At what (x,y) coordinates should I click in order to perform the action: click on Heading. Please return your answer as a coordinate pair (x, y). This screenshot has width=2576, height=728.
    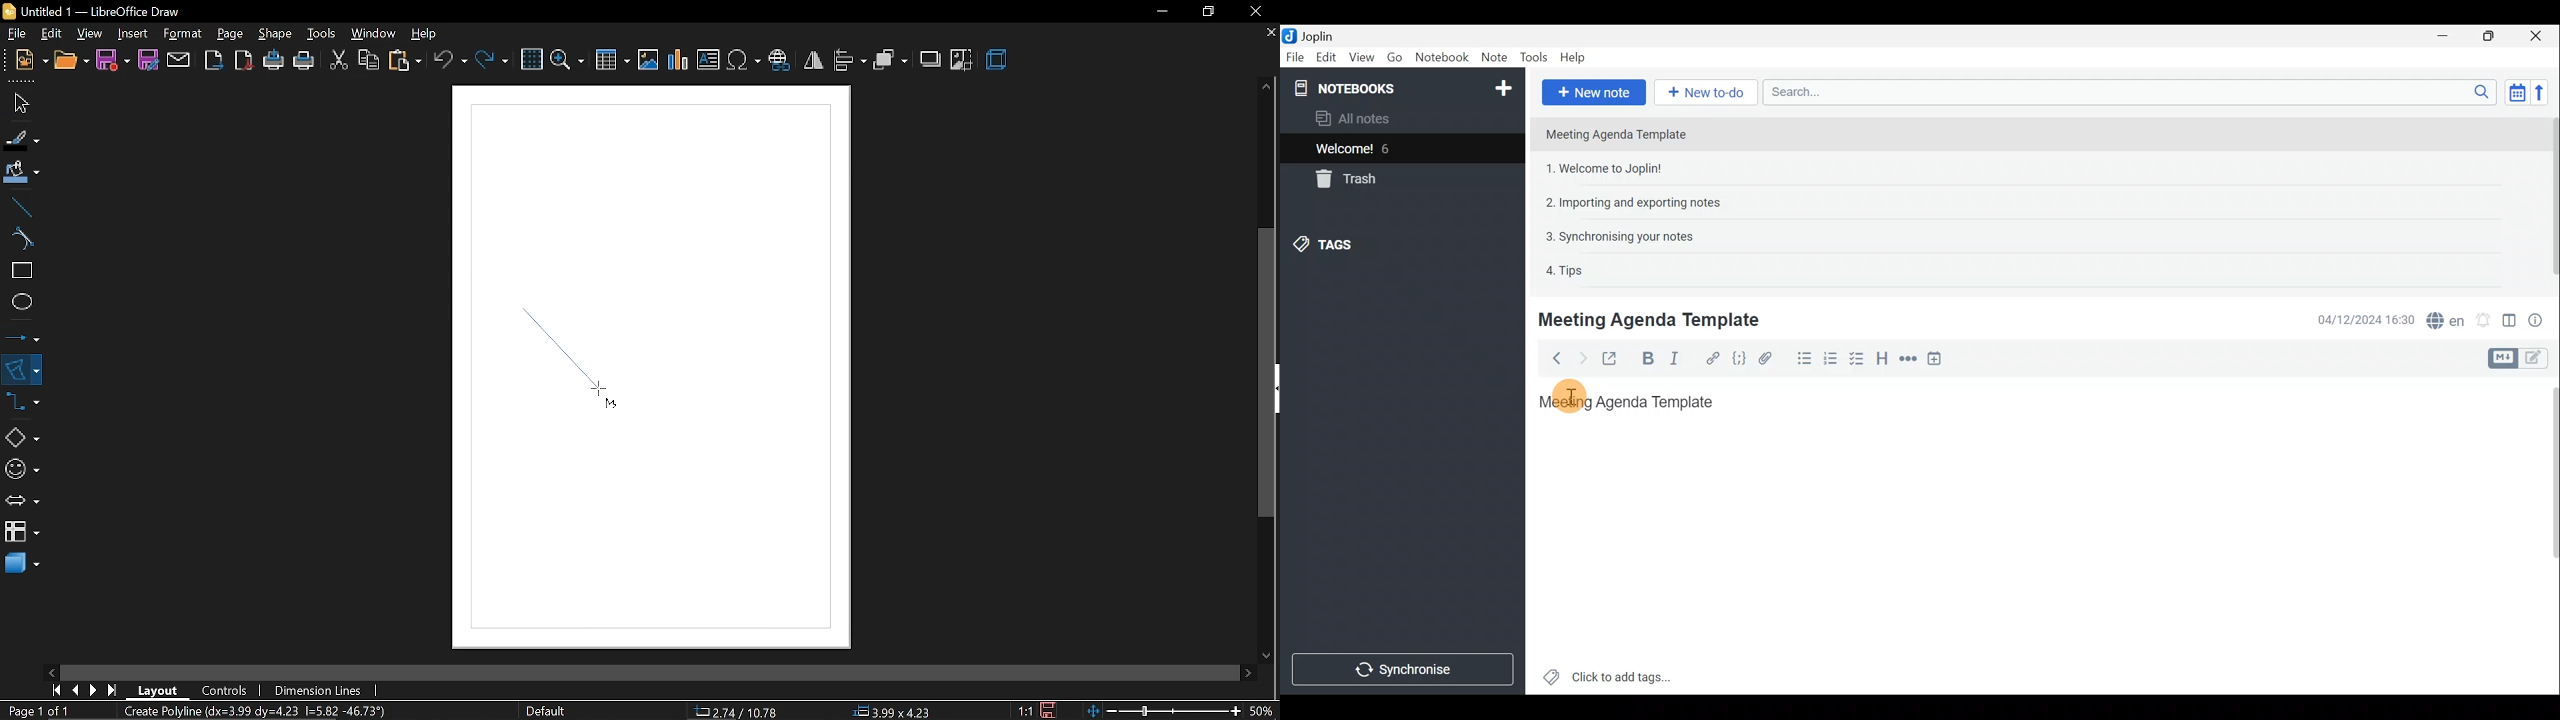
    Looking at the image, I should click on (1882, 359).